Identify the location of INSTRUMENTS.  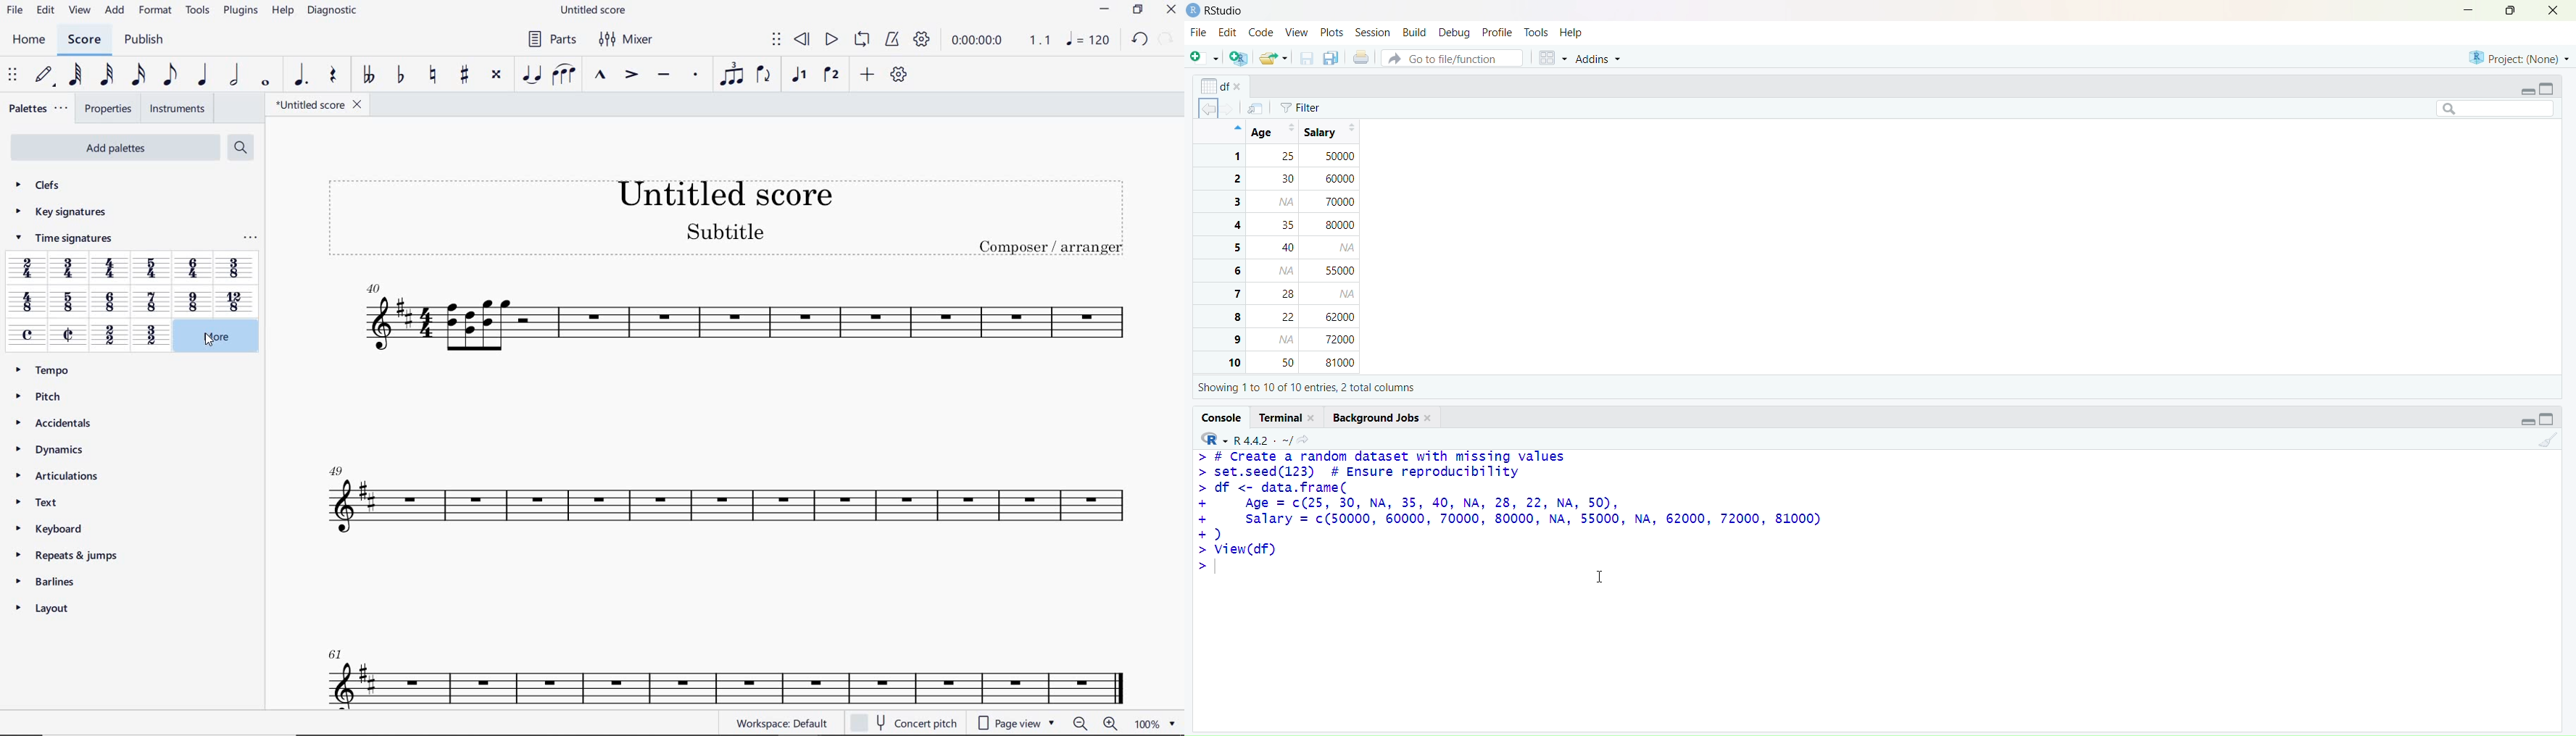
(178, 109).